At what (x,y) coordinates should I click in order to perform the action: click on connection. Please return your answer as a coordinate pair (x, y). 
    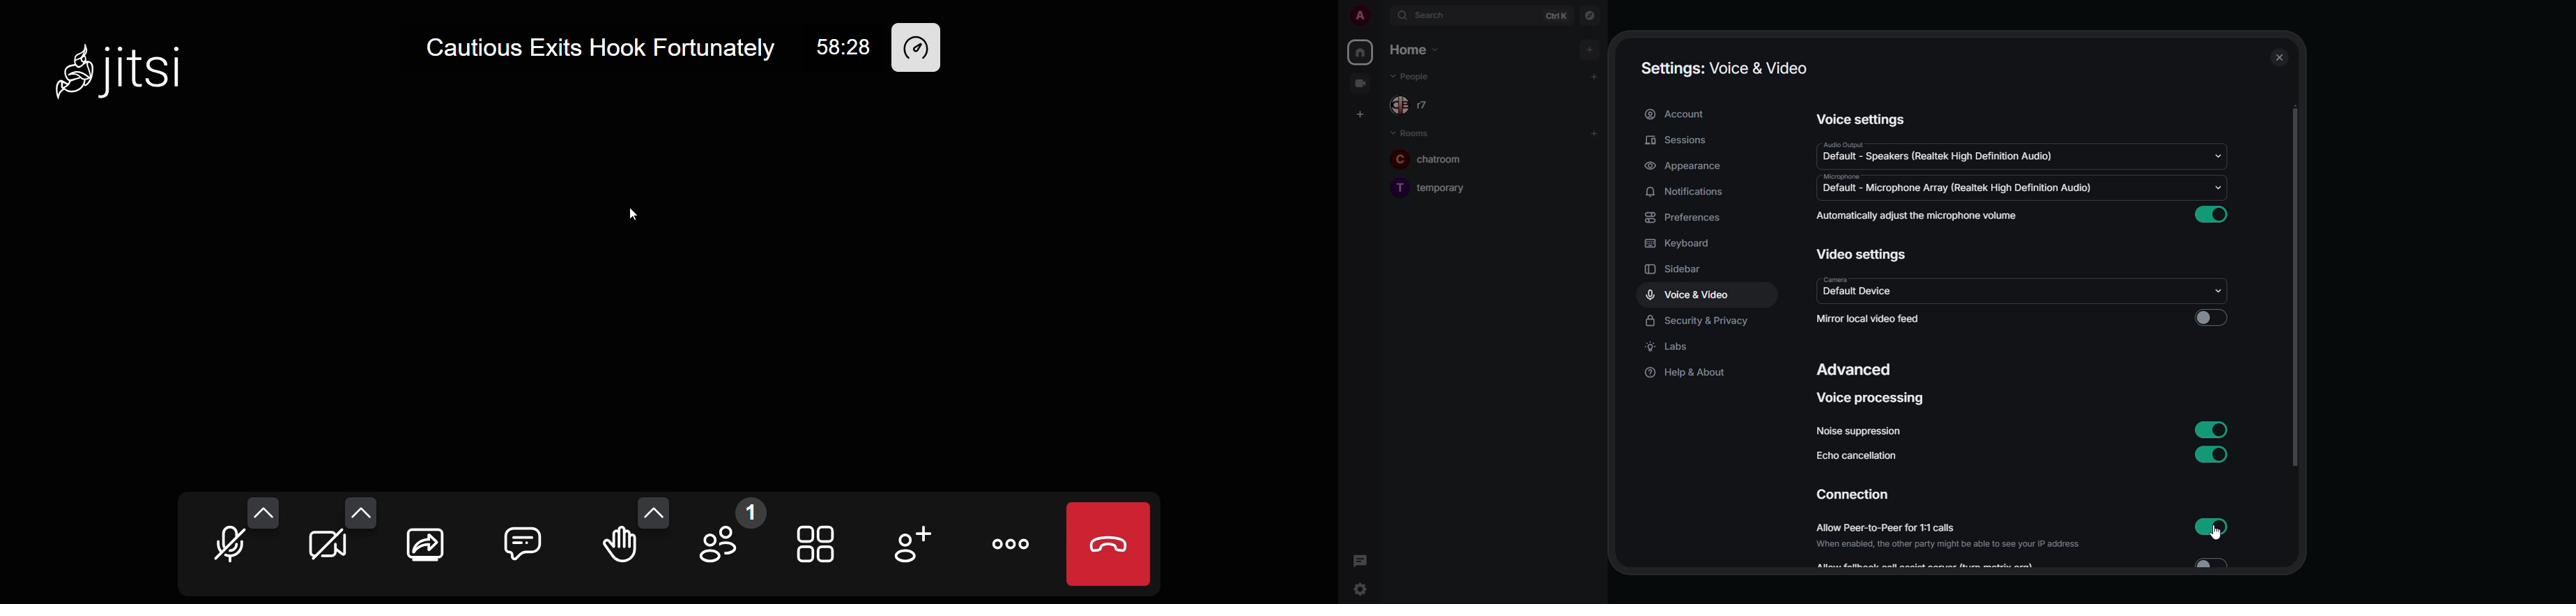
    Looking at the image, I should click on (1851, 496).